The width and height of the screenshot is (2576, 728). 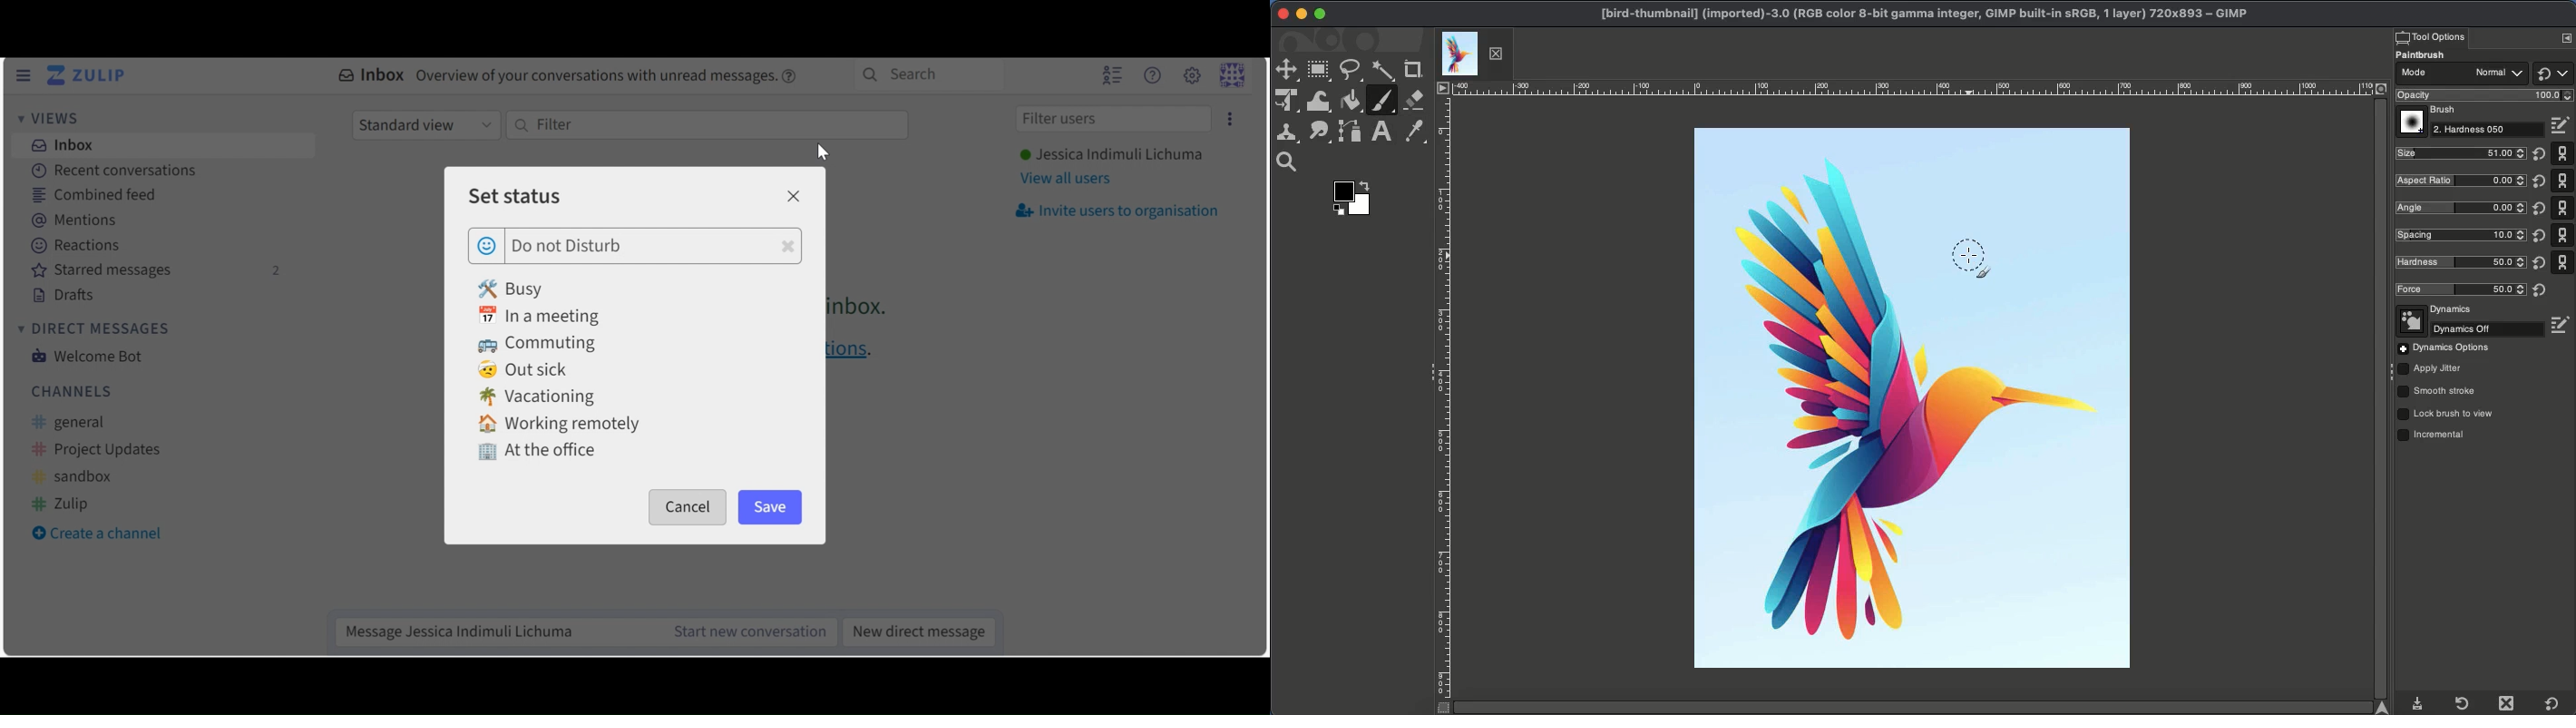 I want to click on At the office, so click(x=537, y=453).